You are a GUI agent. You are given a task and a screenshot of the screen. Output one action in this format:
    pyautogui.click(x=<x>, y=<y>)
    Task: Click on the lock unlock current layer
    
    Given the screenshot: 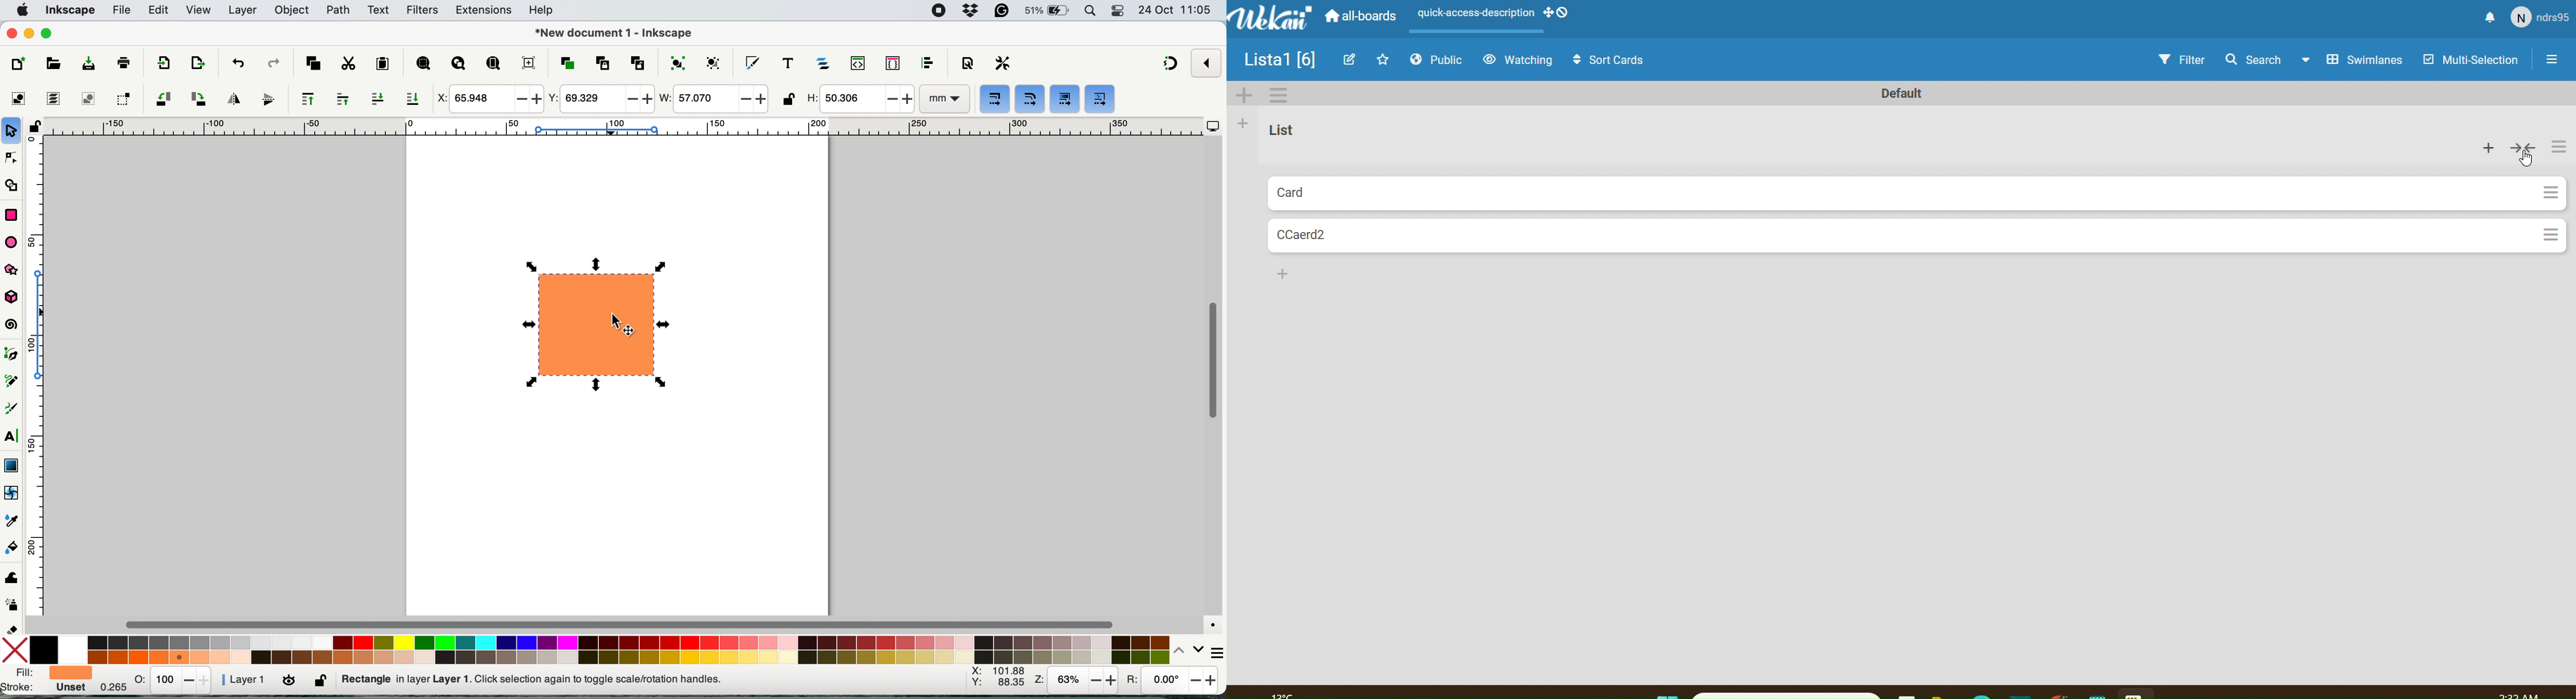 What is the action you would take?
    pyautogui.click(x=322, y=683)
    